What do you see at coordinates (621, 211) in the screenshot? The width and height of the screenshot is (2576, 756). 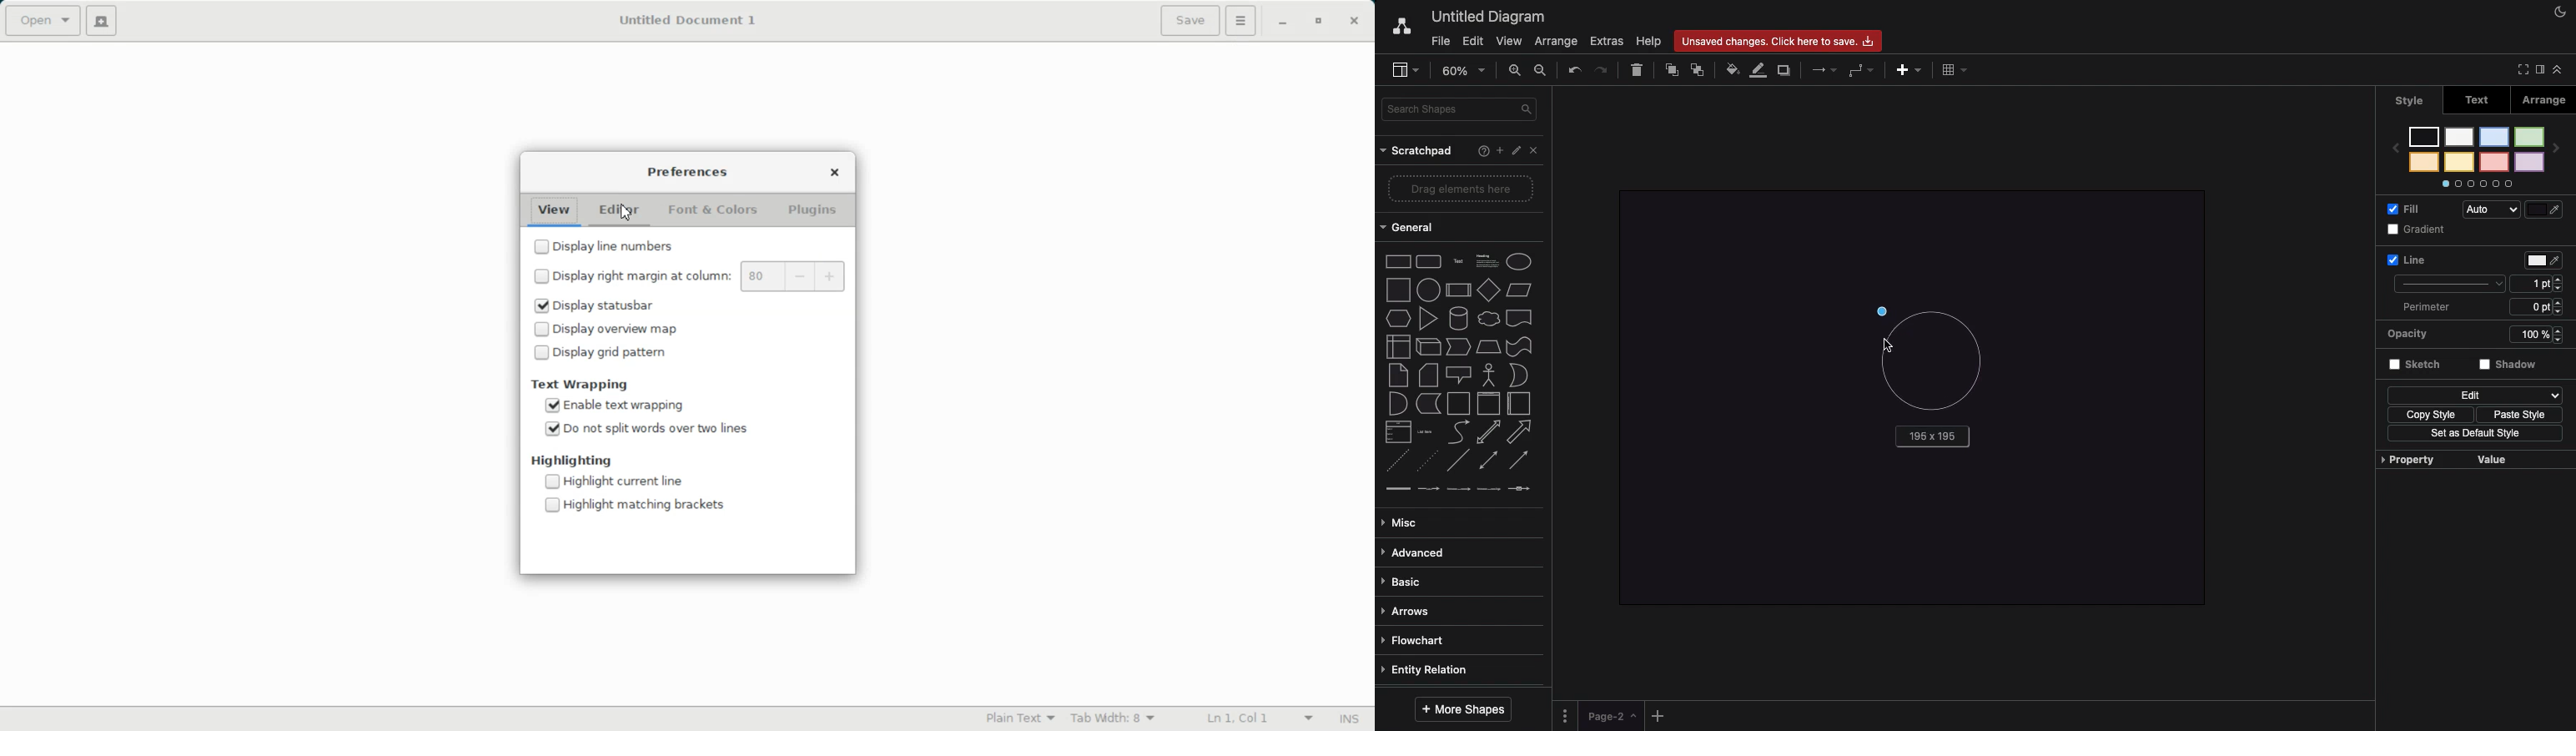 I see `Editor` at bounding box center [621, 211].